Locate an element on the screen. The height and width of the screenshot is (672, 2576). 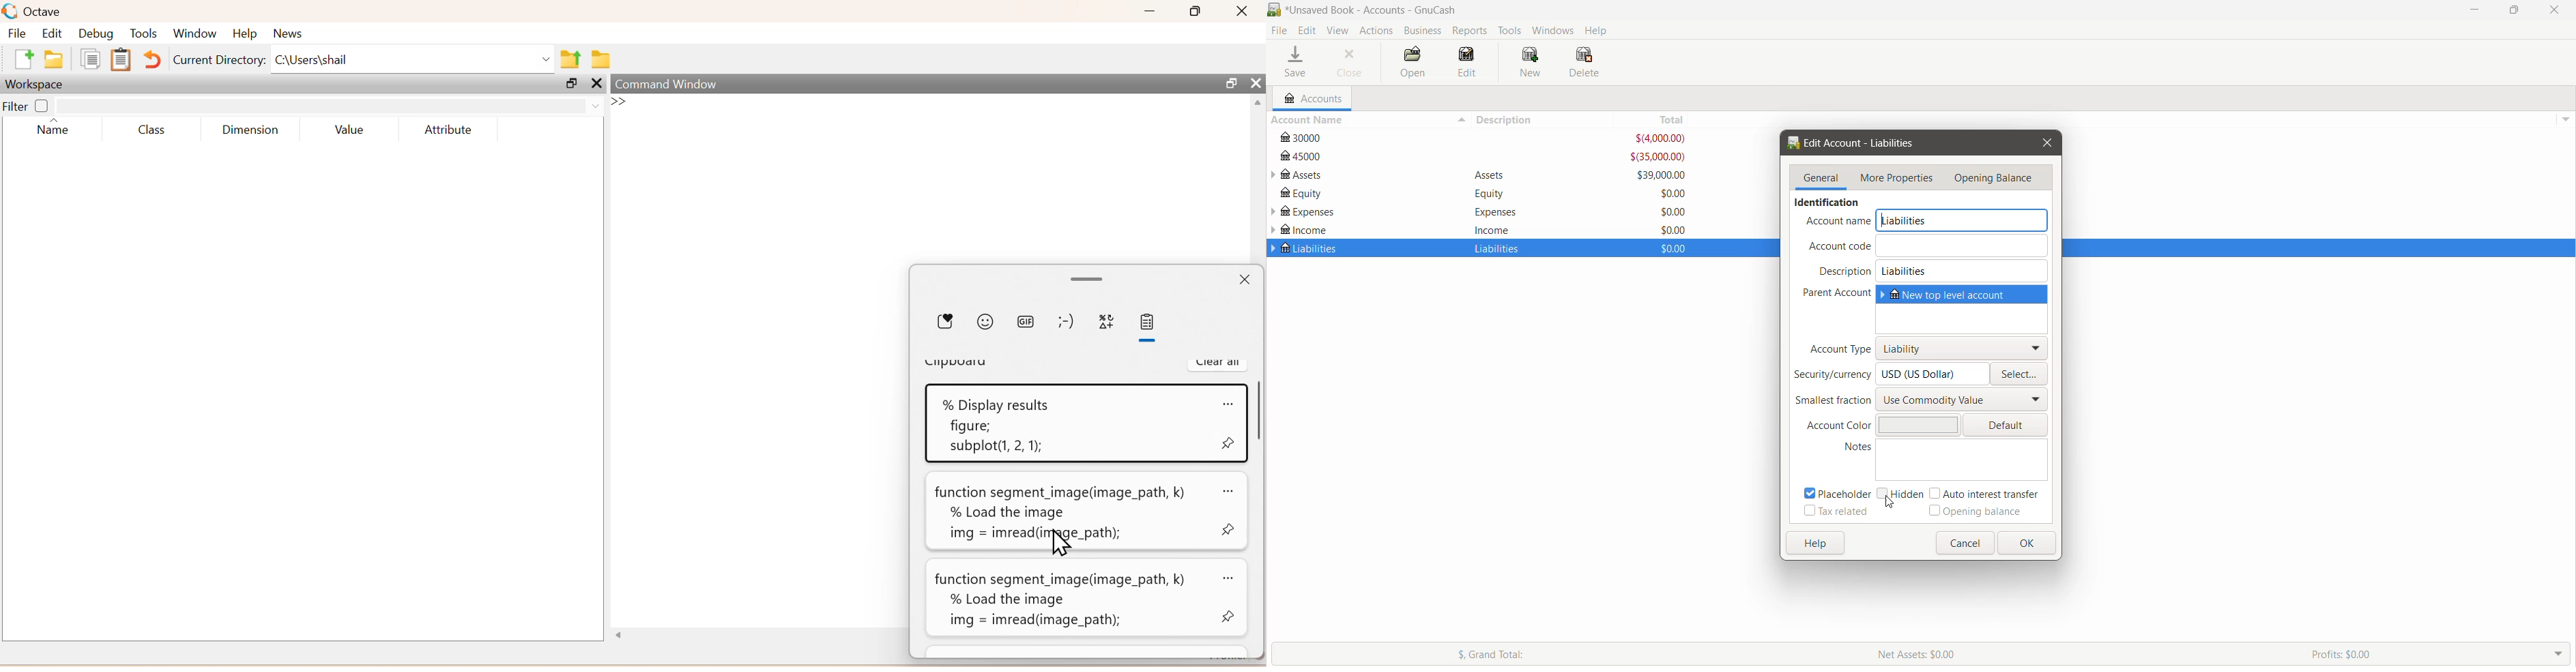
Edit Account - Liabilities is located at coordinates (1856, 143).